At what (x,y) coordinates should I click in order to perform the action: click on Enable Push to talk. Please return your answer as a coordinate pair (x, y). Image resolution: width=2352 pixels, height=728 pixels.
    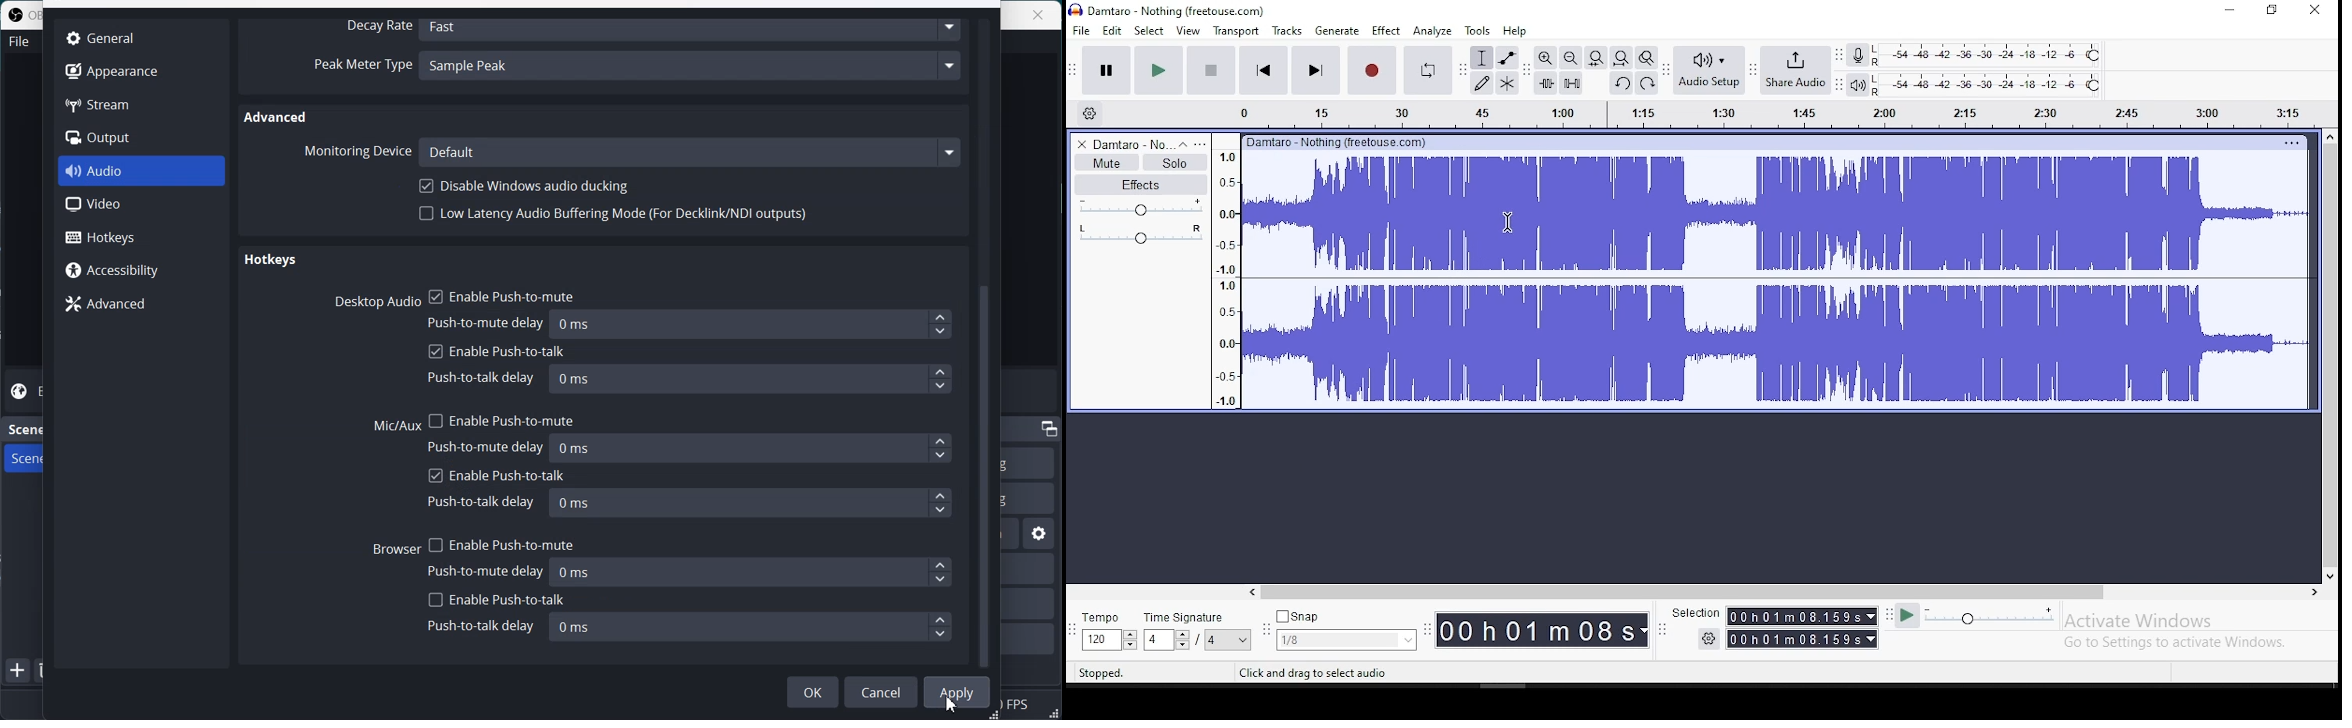
    Looking at the image, I should click on (497, 352).